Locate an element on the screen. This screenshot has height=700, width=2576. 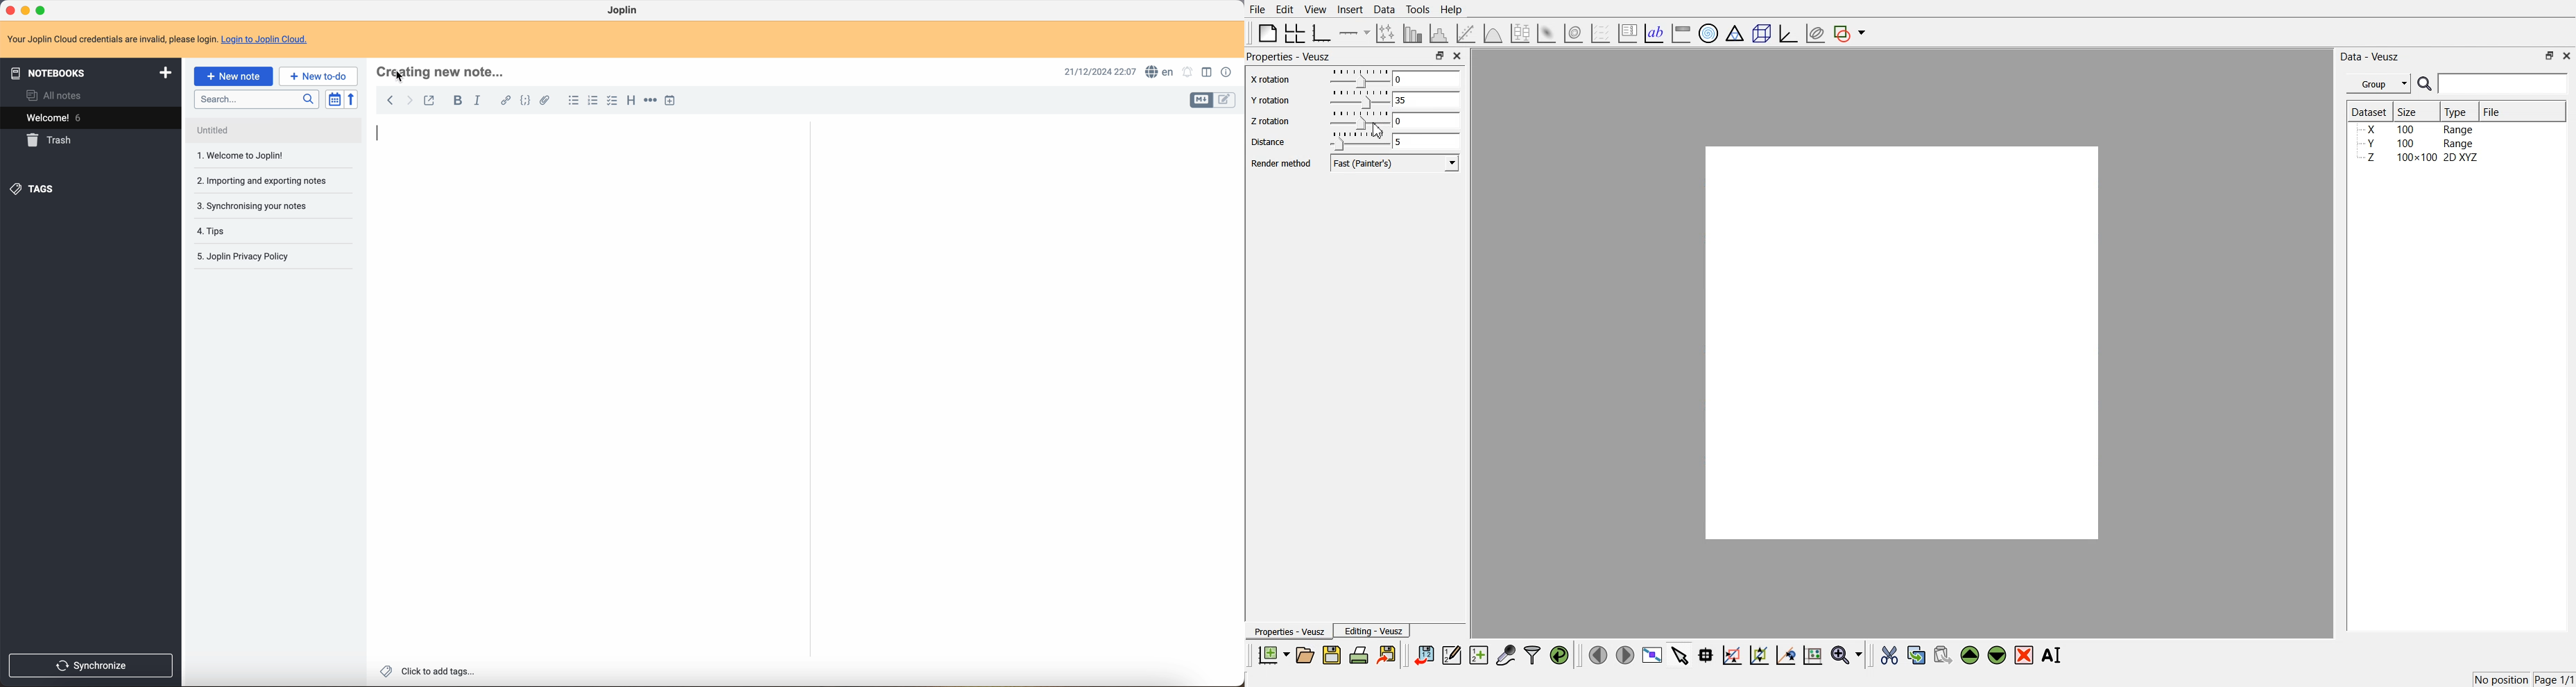
Export to graphic format is located at coordinates (1388, 654).